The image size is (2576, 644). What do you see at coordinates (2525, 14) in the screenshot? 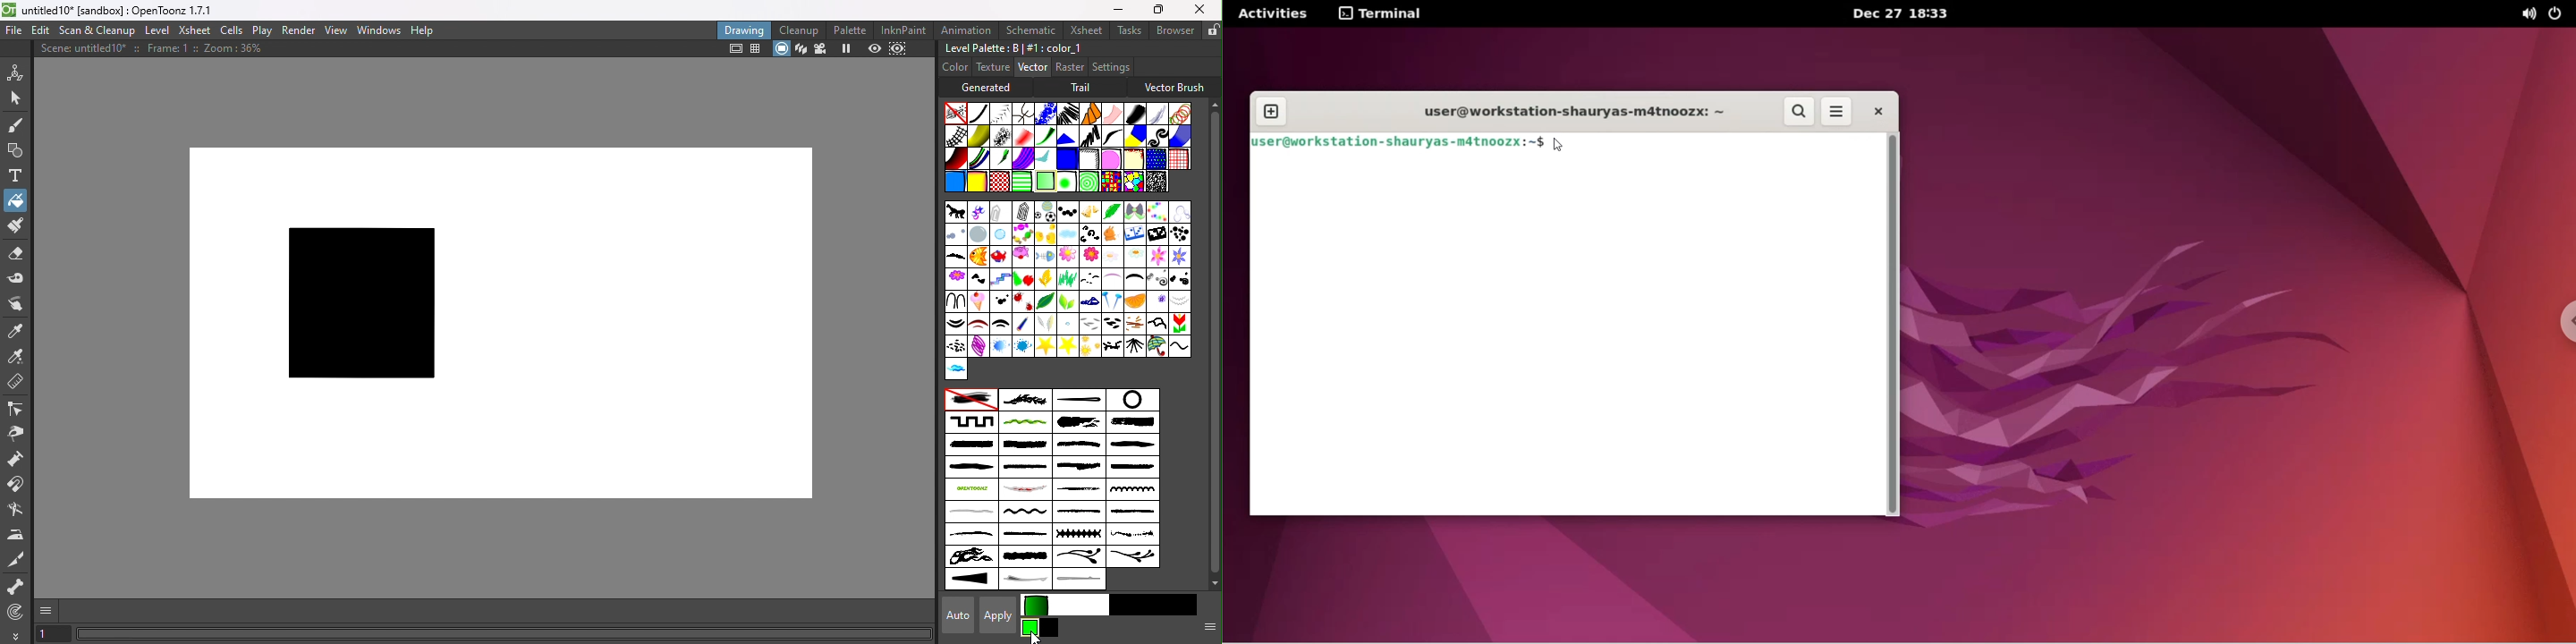
I see `Sound options` at bounding box center [2525, 14].